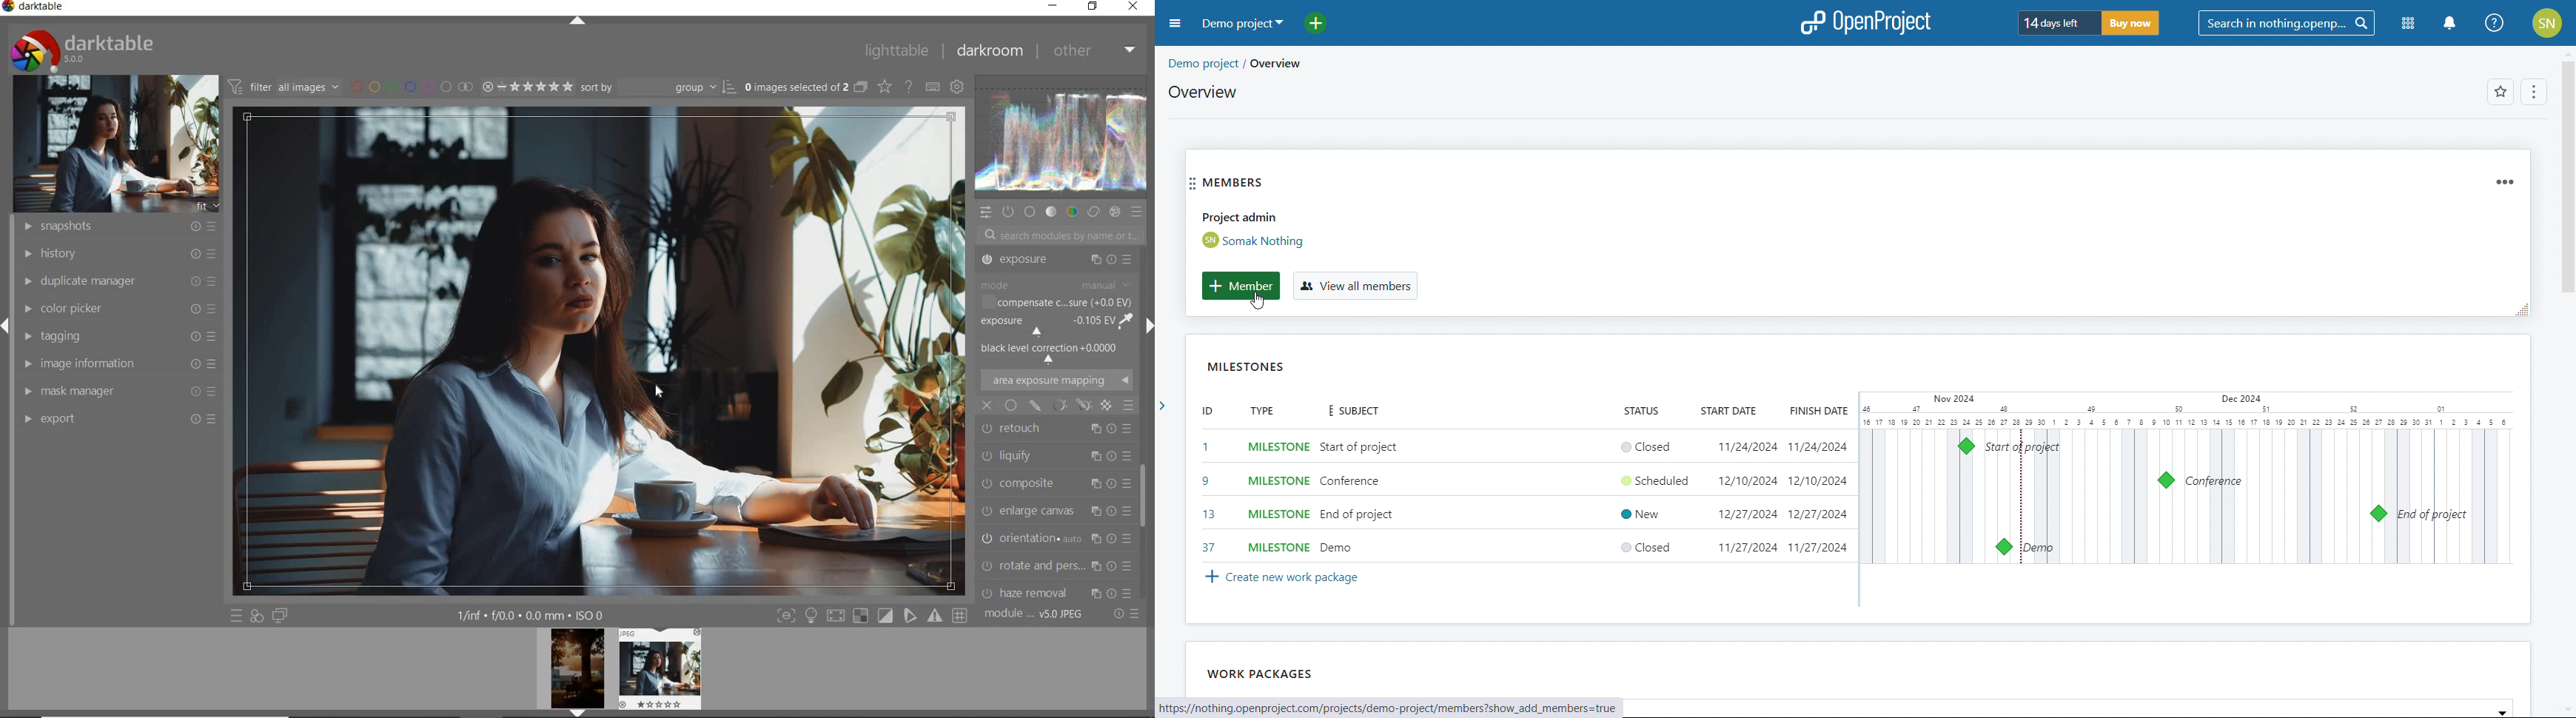  Describe the element at coordinates (1746, 517) in the screenshot. I see `12/27/2024` at that location.